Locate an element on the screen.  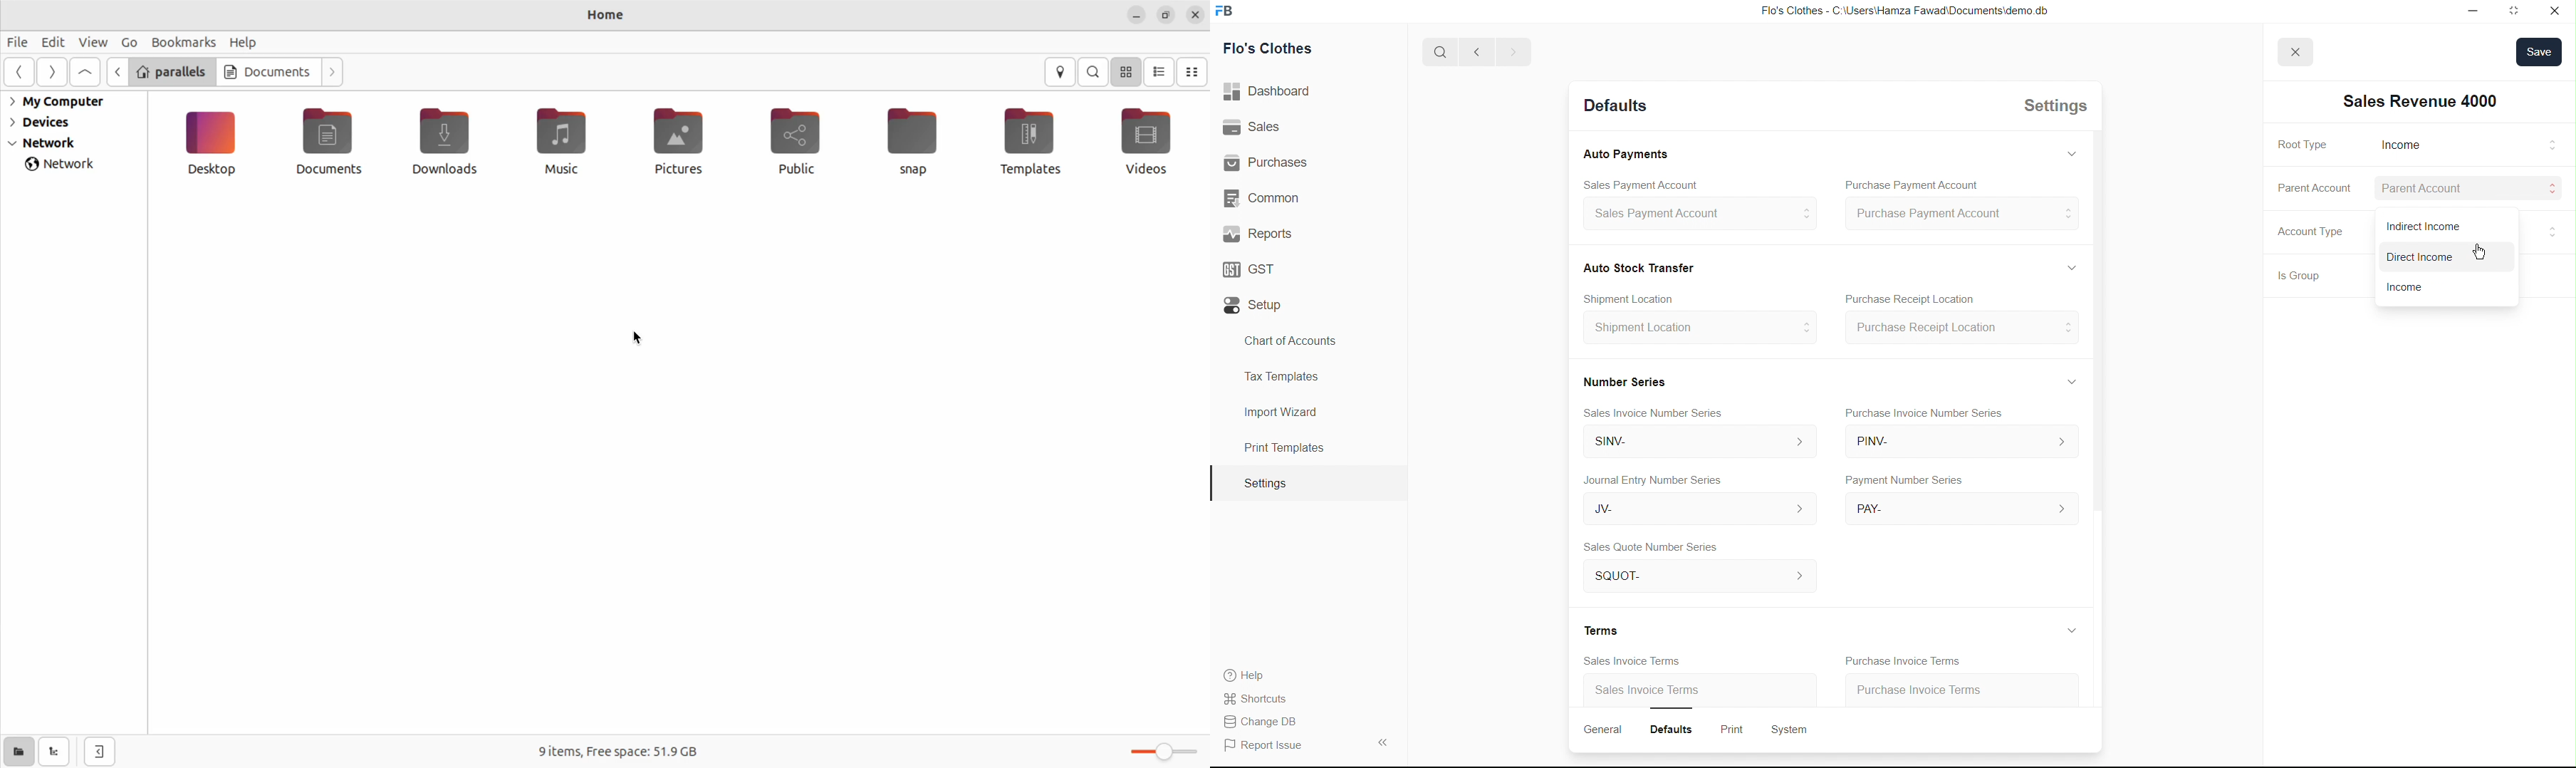
Purchase Invoice Number Series is located at coordinates (1929, 415).